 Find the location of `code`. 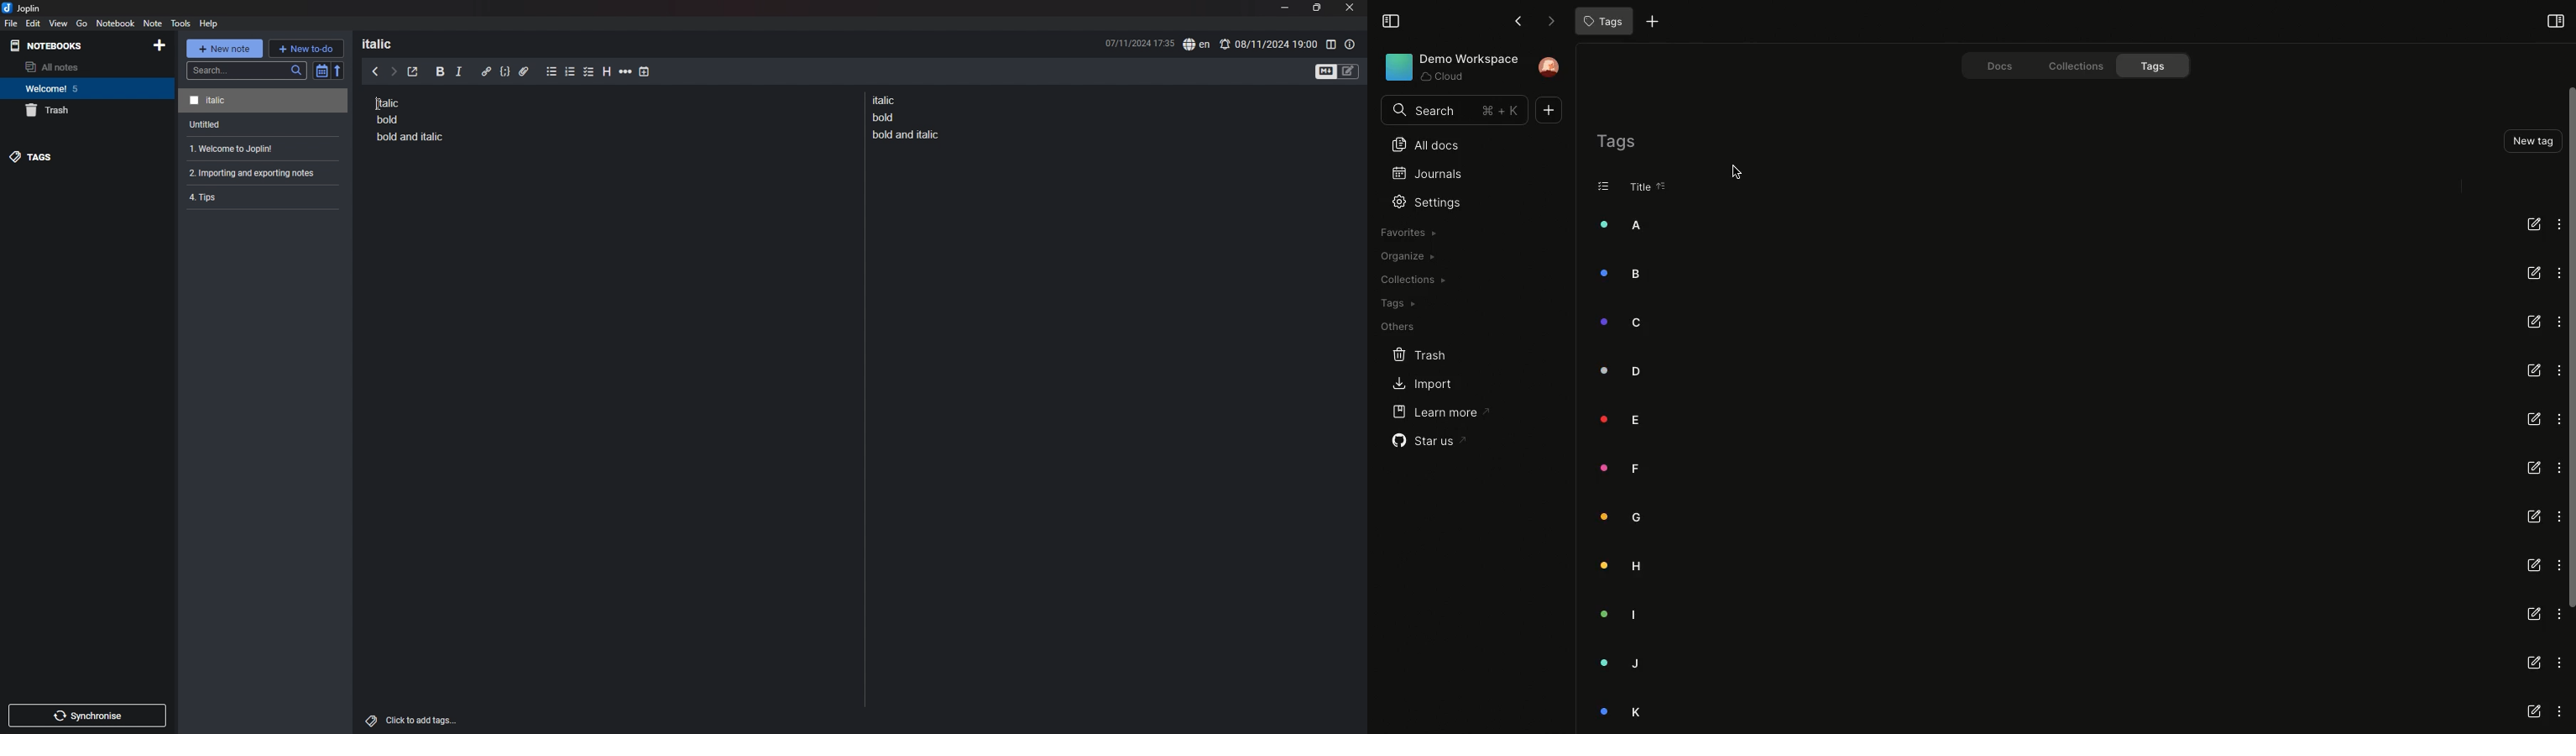

code is located at coordinates (504, 72).